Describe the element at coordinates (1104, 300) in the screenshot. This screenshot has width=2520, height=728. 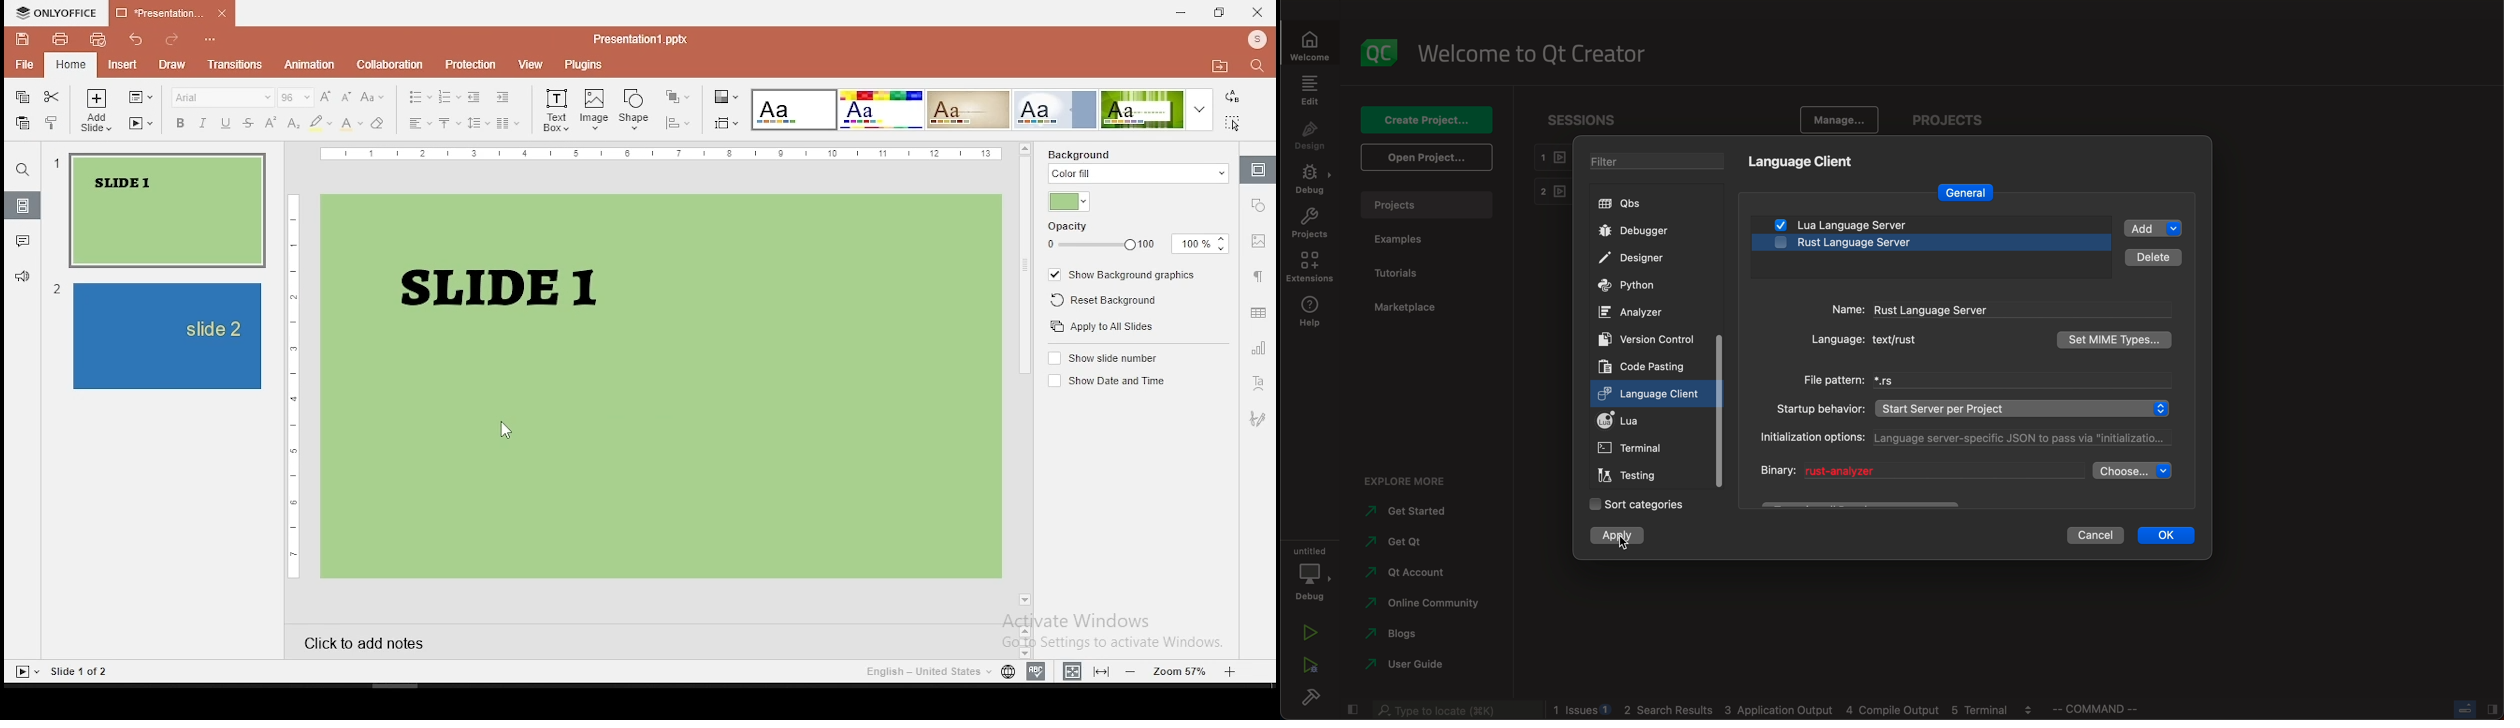
I see `reset background` at that location.